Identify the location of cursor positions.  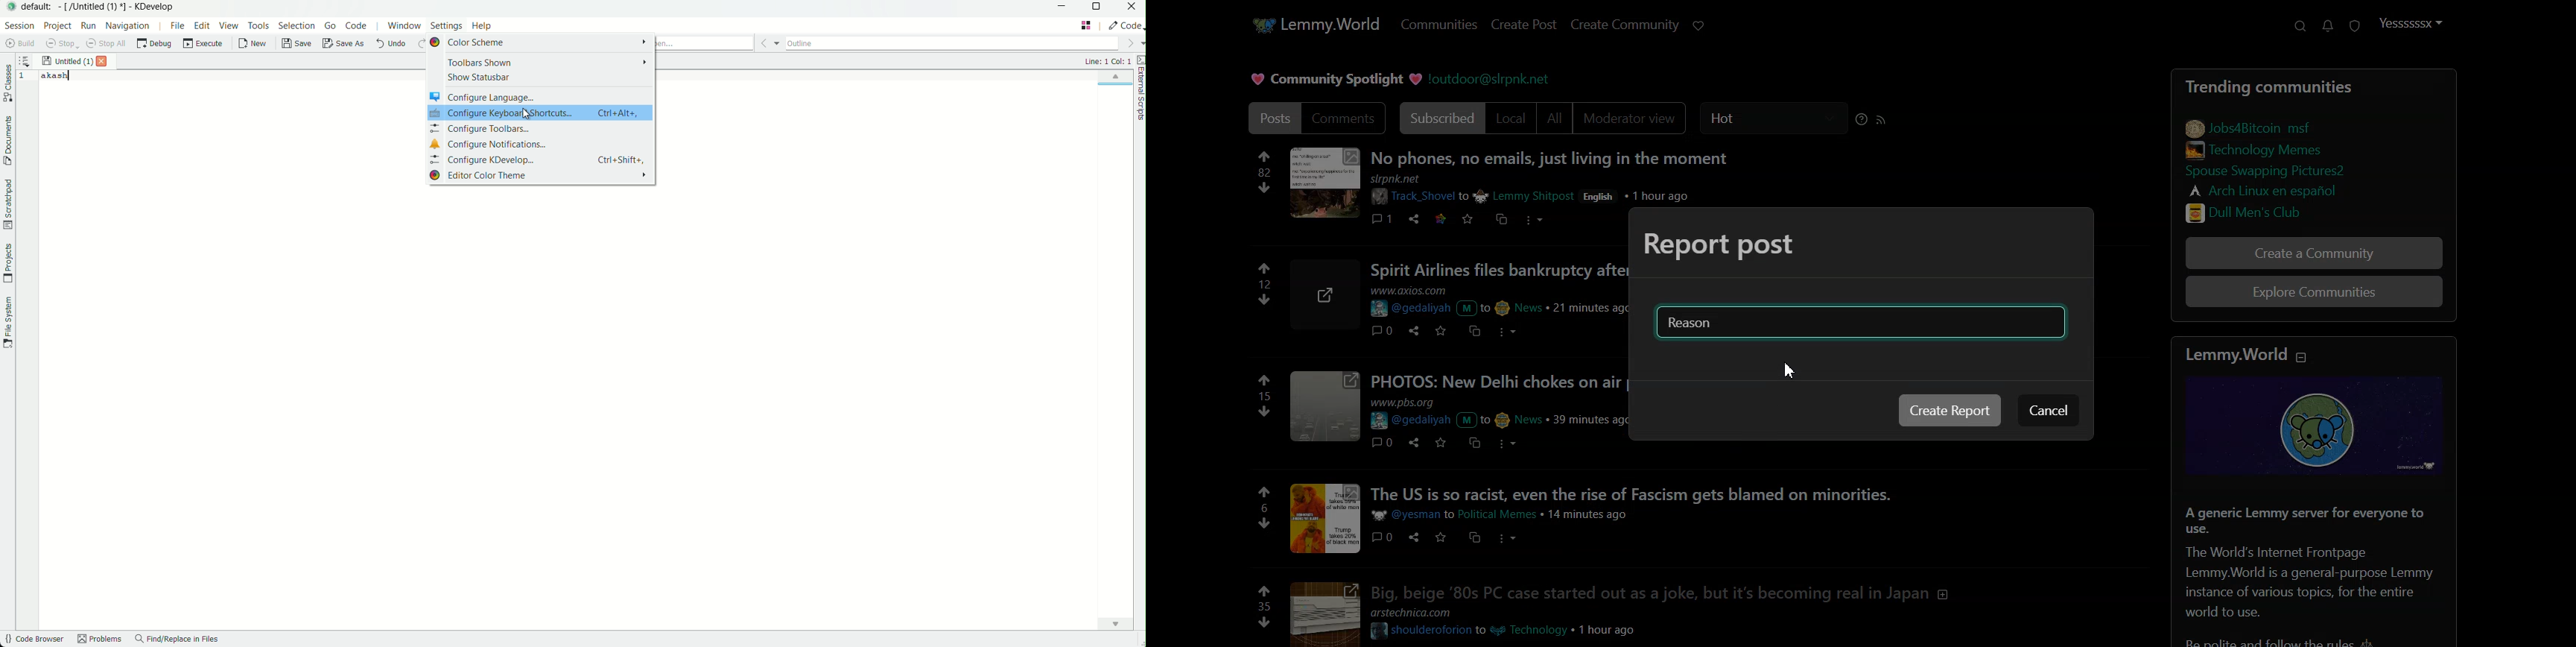
(1107, 61).